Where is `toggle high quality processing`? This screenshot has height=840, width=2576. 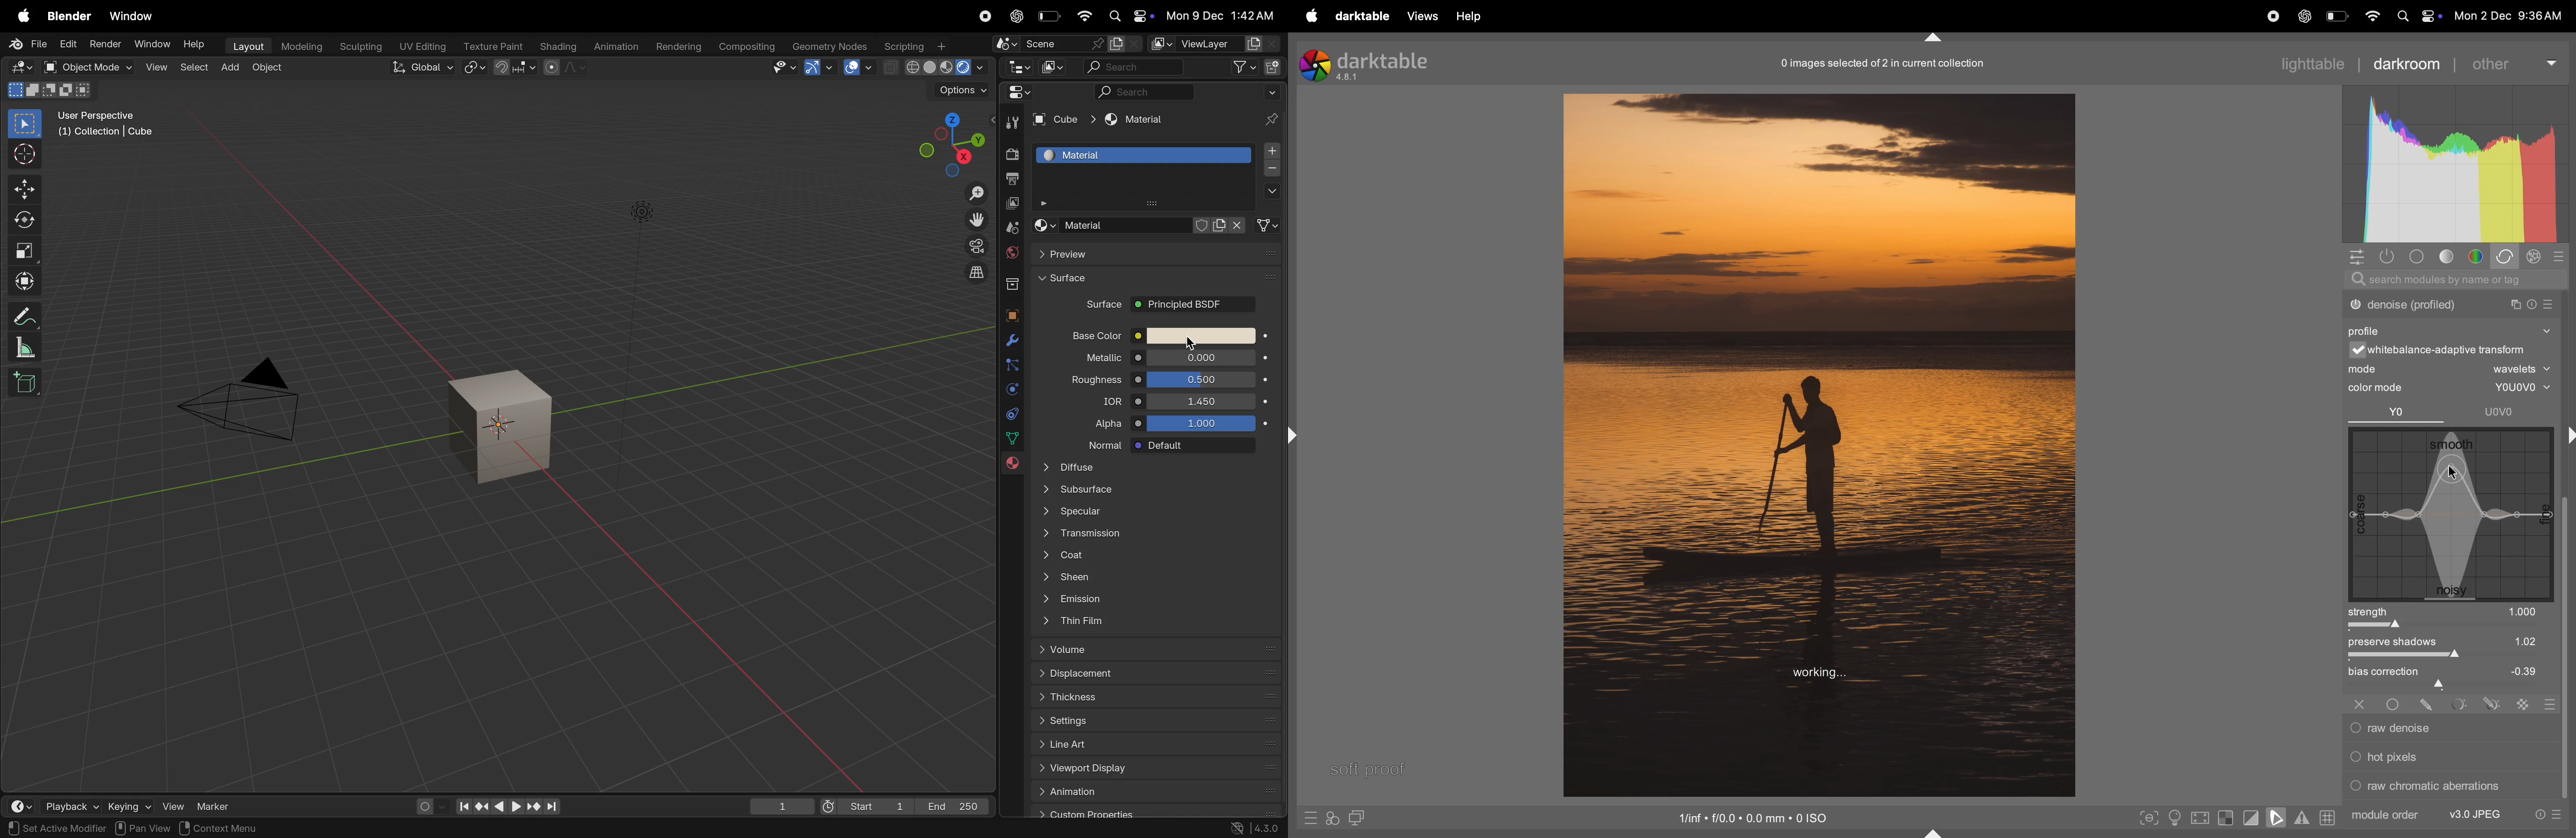 toggle high quality processing is located at coordinates (2201, 818).